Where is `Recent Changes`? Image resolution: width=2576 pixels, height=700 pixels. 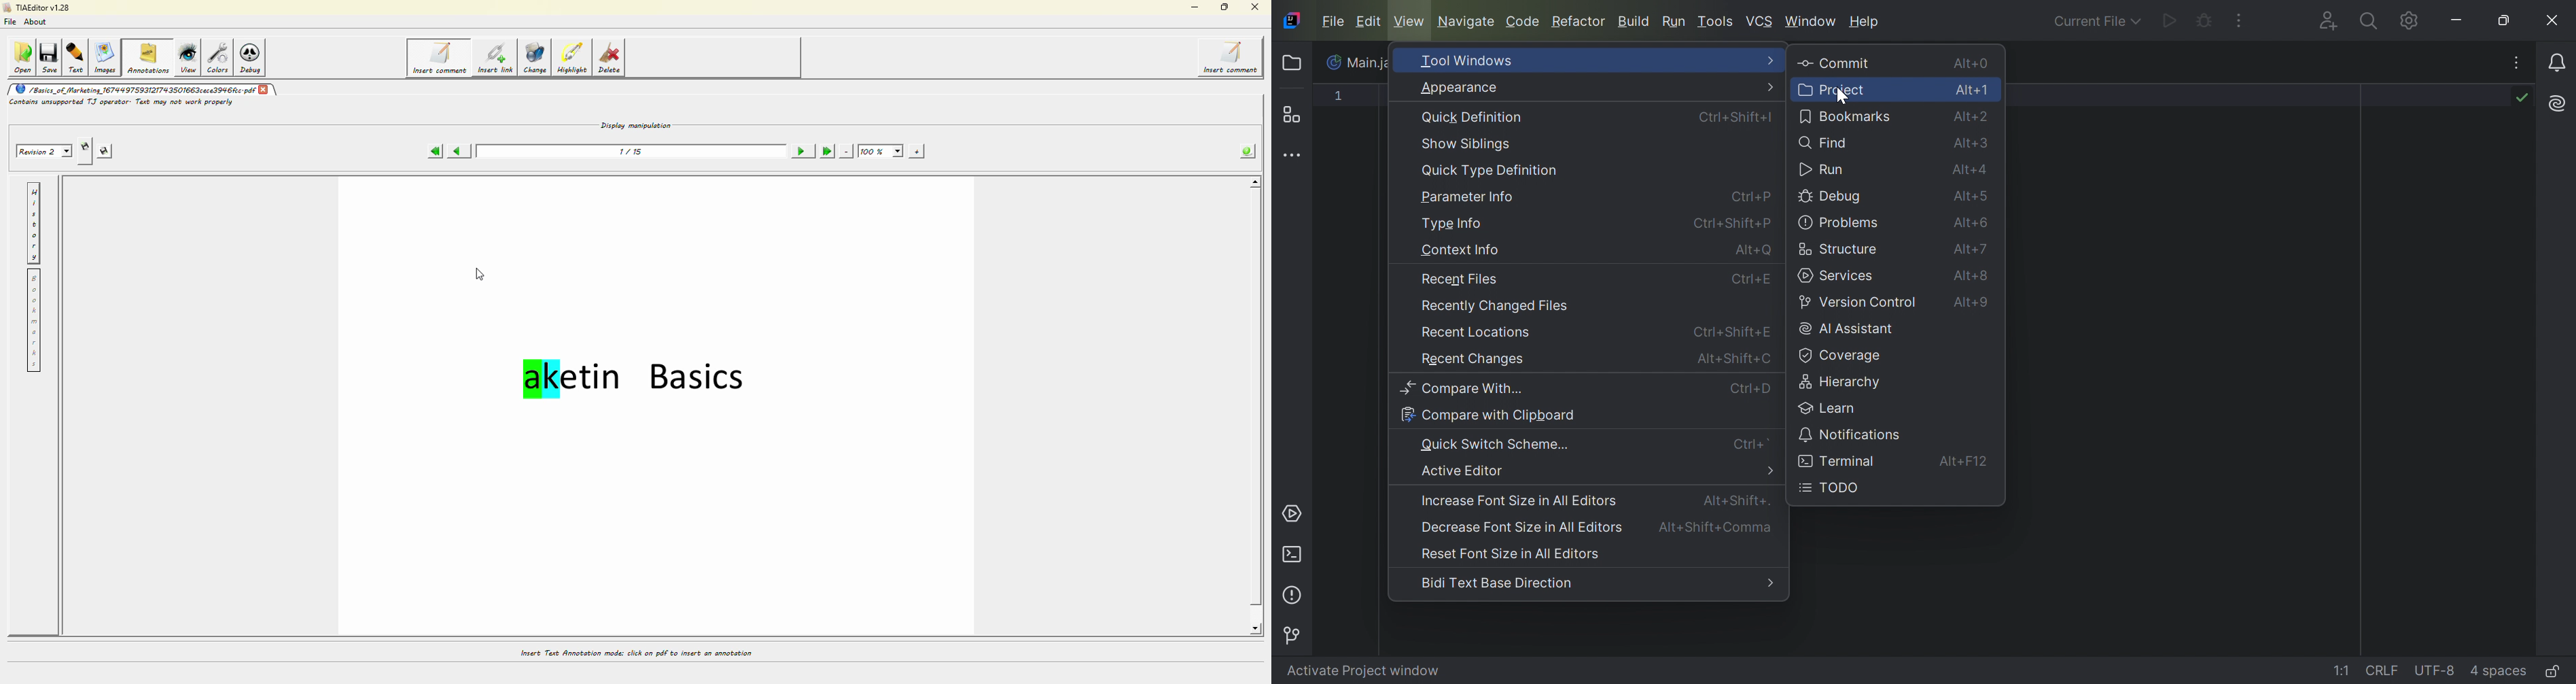 Recent Changes is located at coordinates (1471, 361).